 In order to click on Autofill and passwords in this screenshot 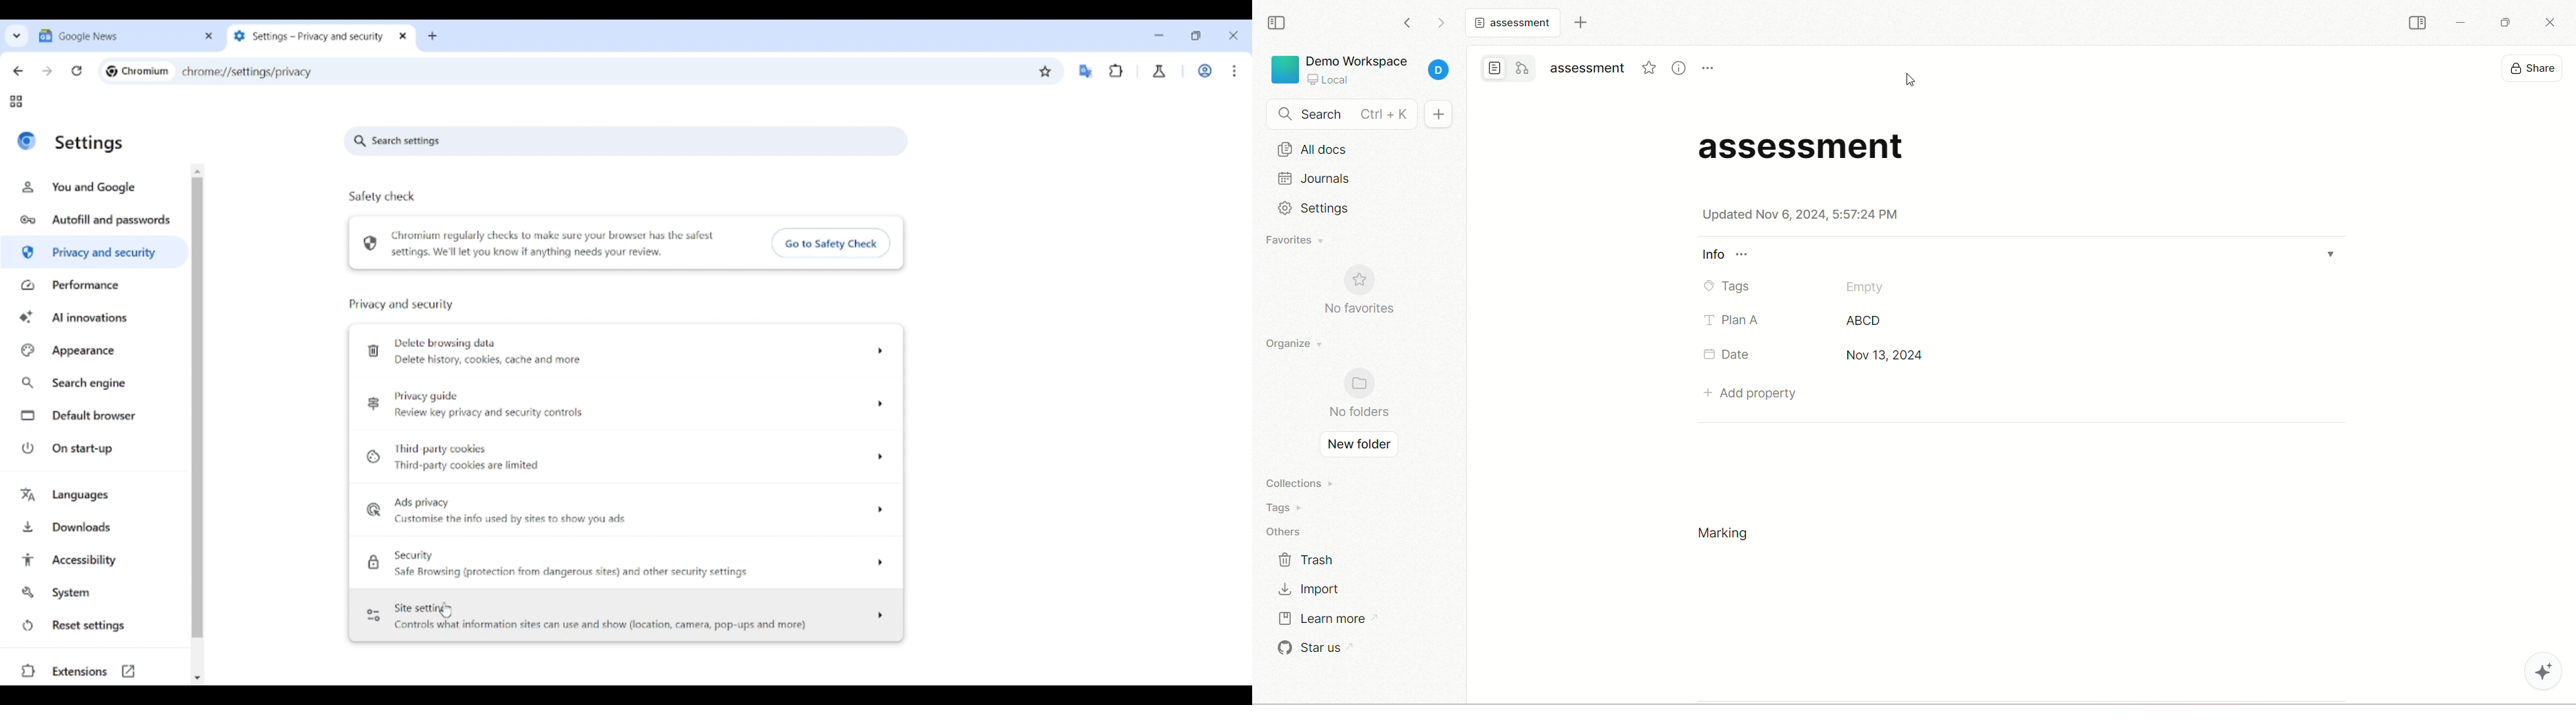, I will do `click(97, 221)`.